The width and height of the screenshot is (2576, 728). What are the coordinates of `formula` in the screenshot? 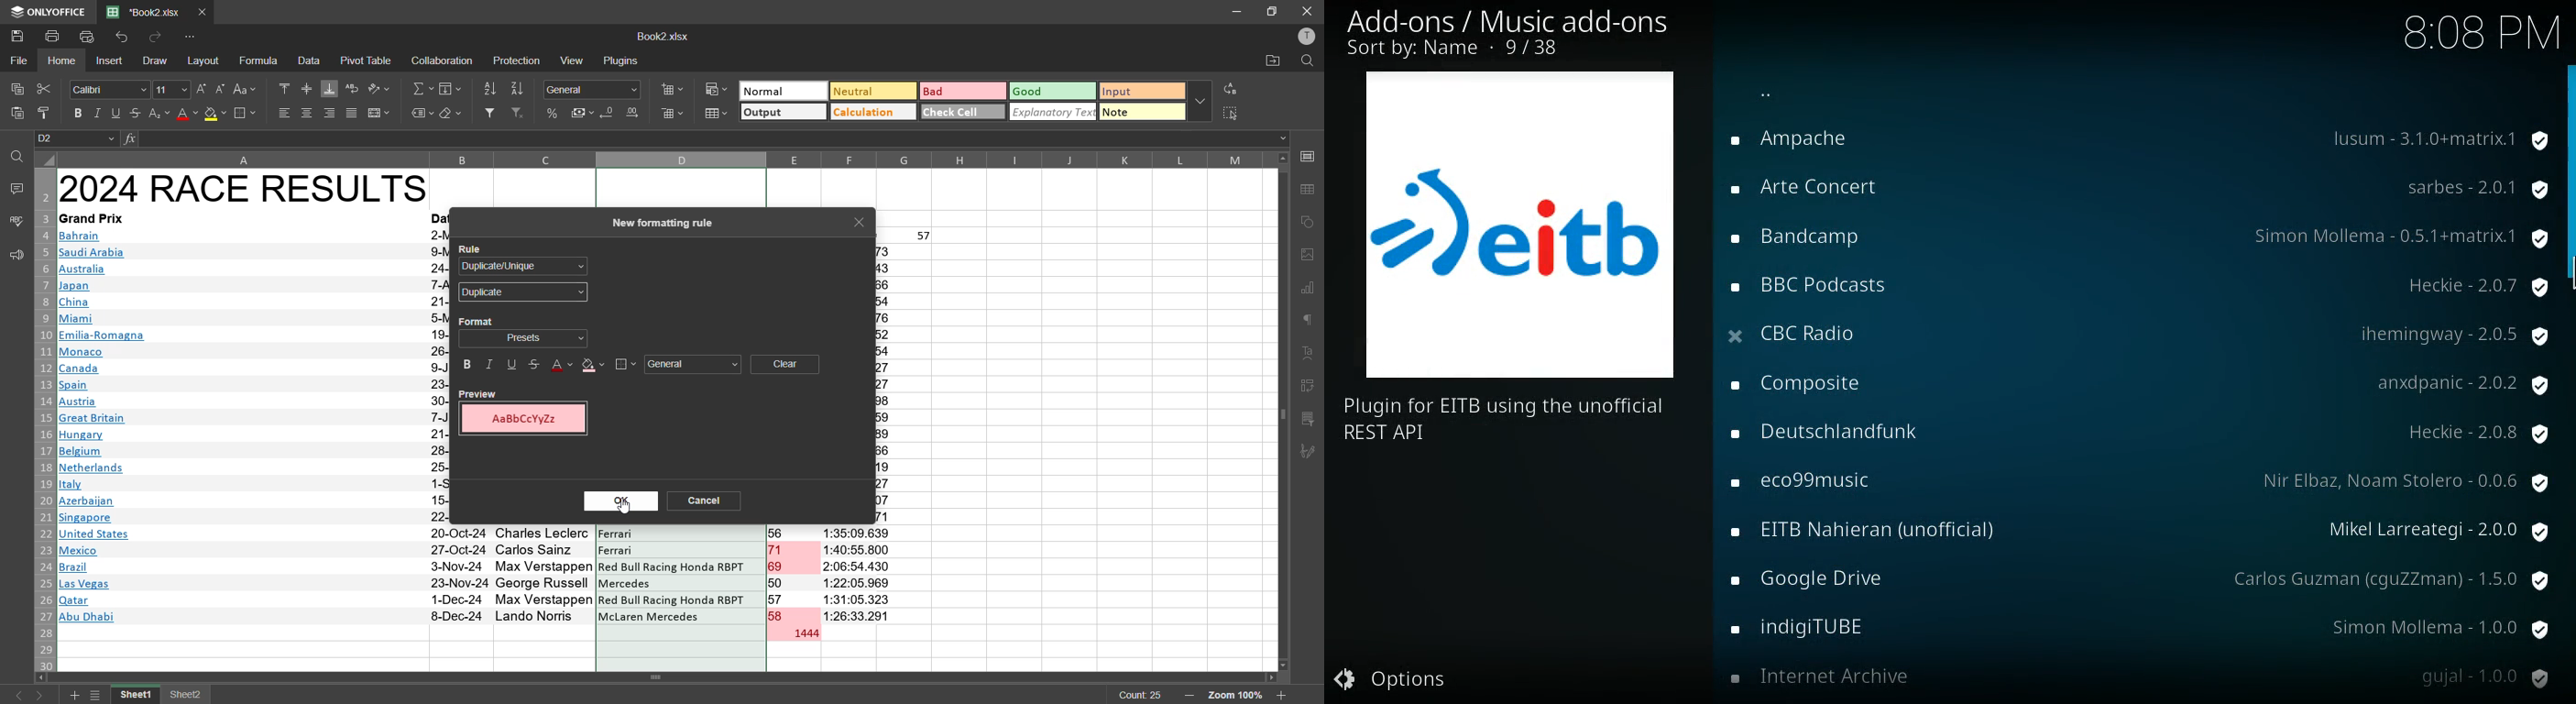 It's located at (262, 61).